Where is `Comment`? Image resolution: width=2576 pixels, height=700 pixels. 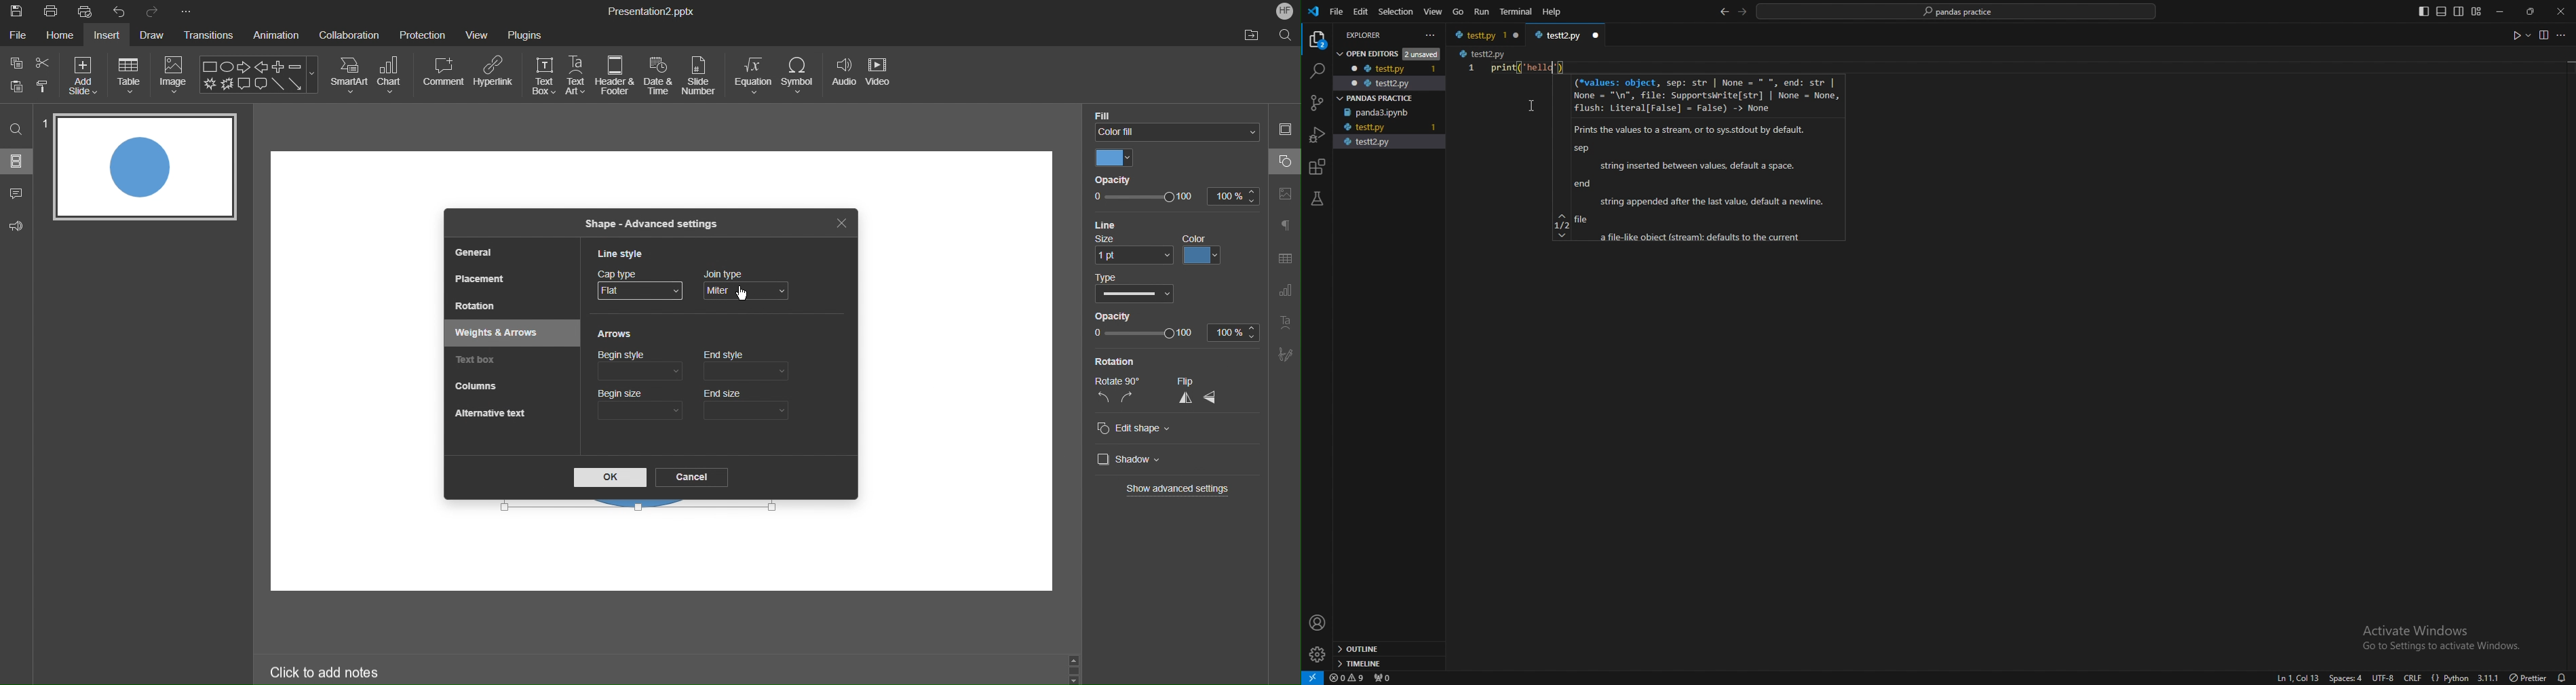
Comment is located at coordinates (444, 71).